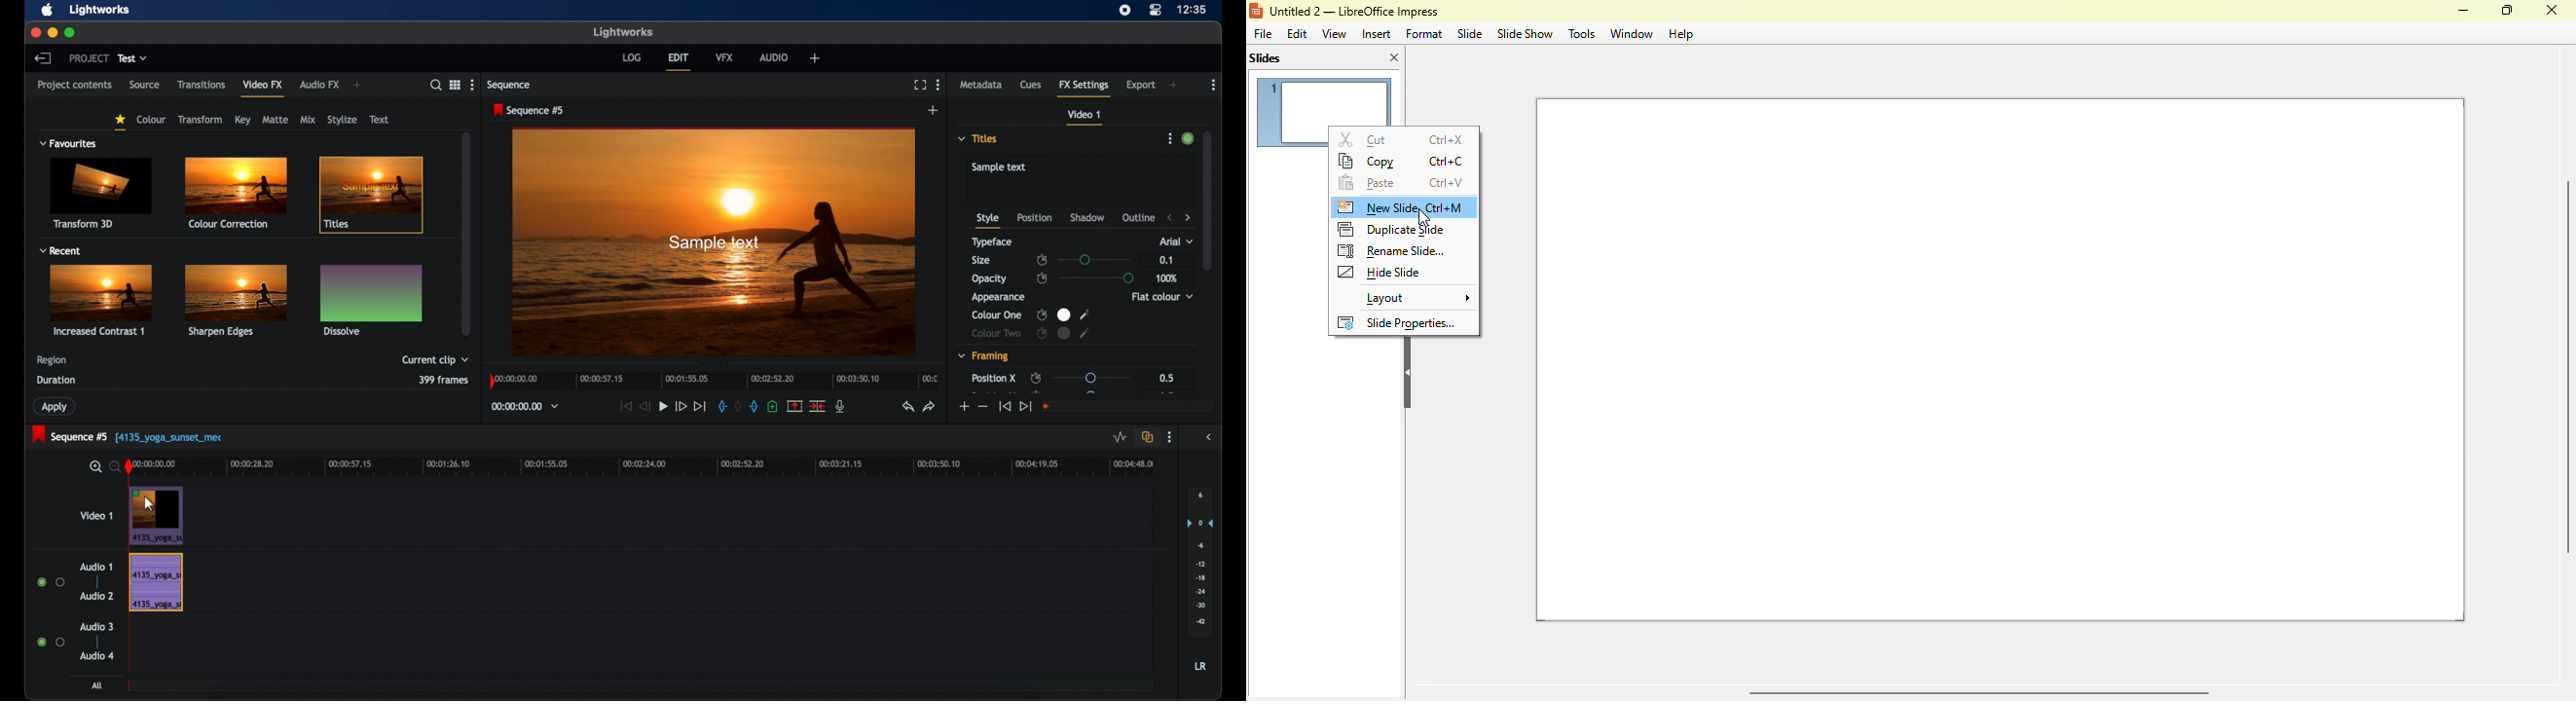 The height and width of the screenshot is (728, 2576). Describe the element at coordinates (992, 242) in the screenshot. I see `typeface` at that location.